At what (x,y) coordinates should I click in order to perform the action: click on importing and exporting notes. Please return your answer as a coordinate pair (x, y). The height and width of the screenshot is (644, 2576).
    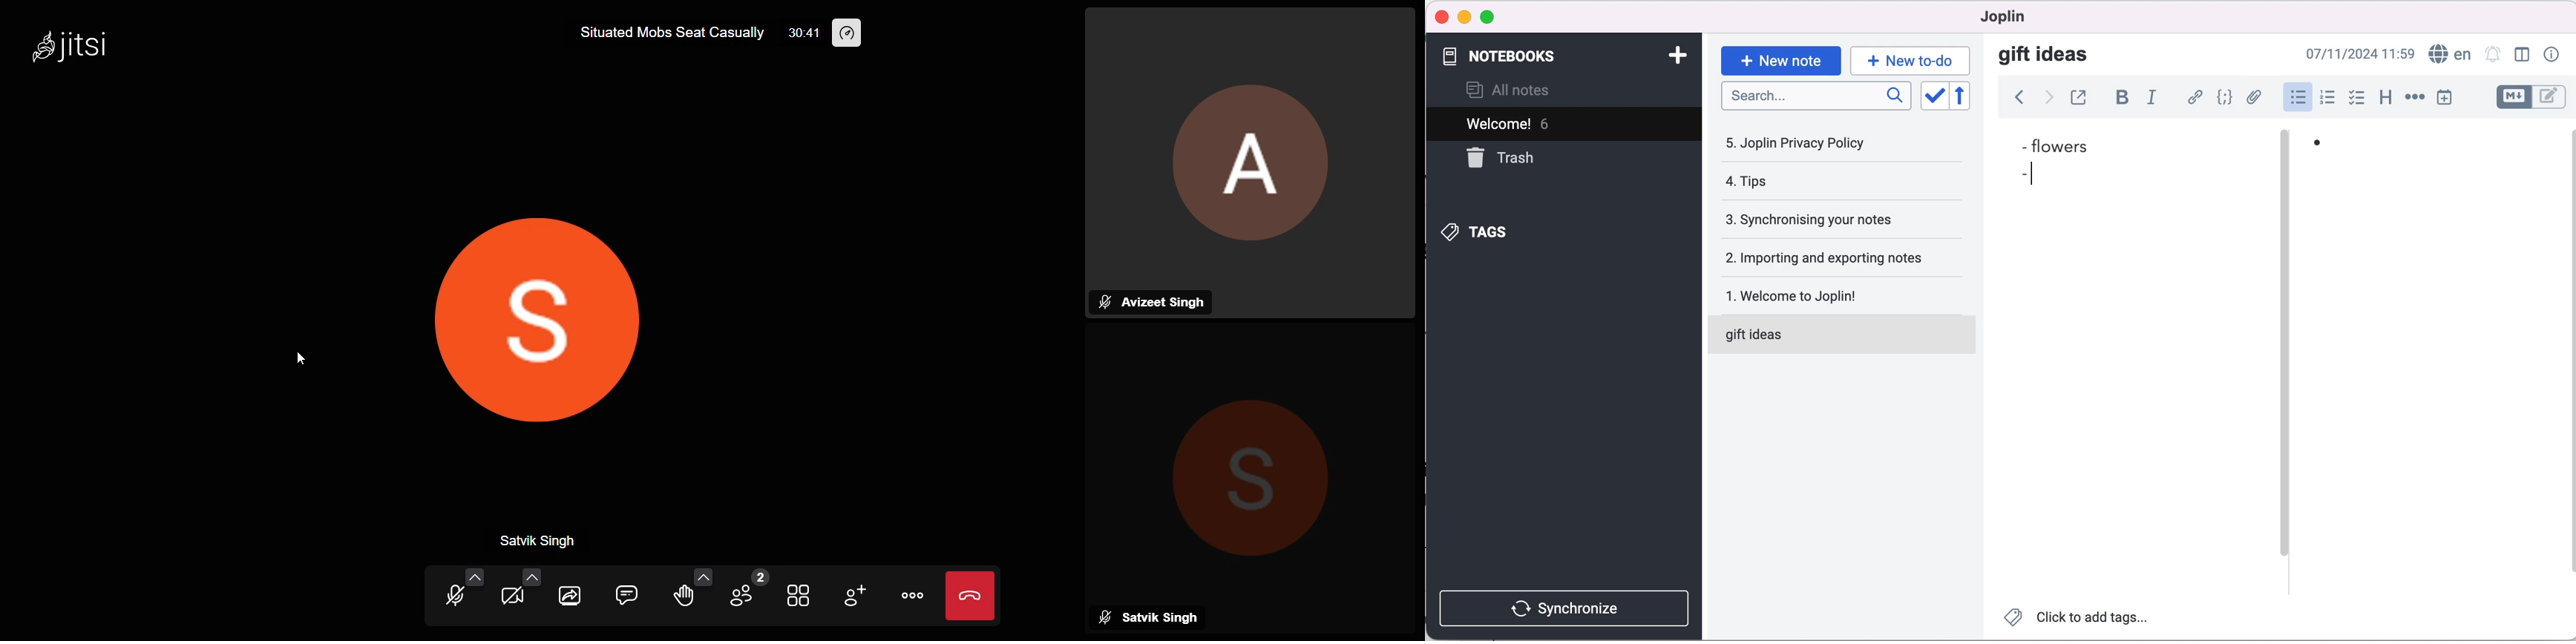
    Looking at the image, I should click on (1838, 257).